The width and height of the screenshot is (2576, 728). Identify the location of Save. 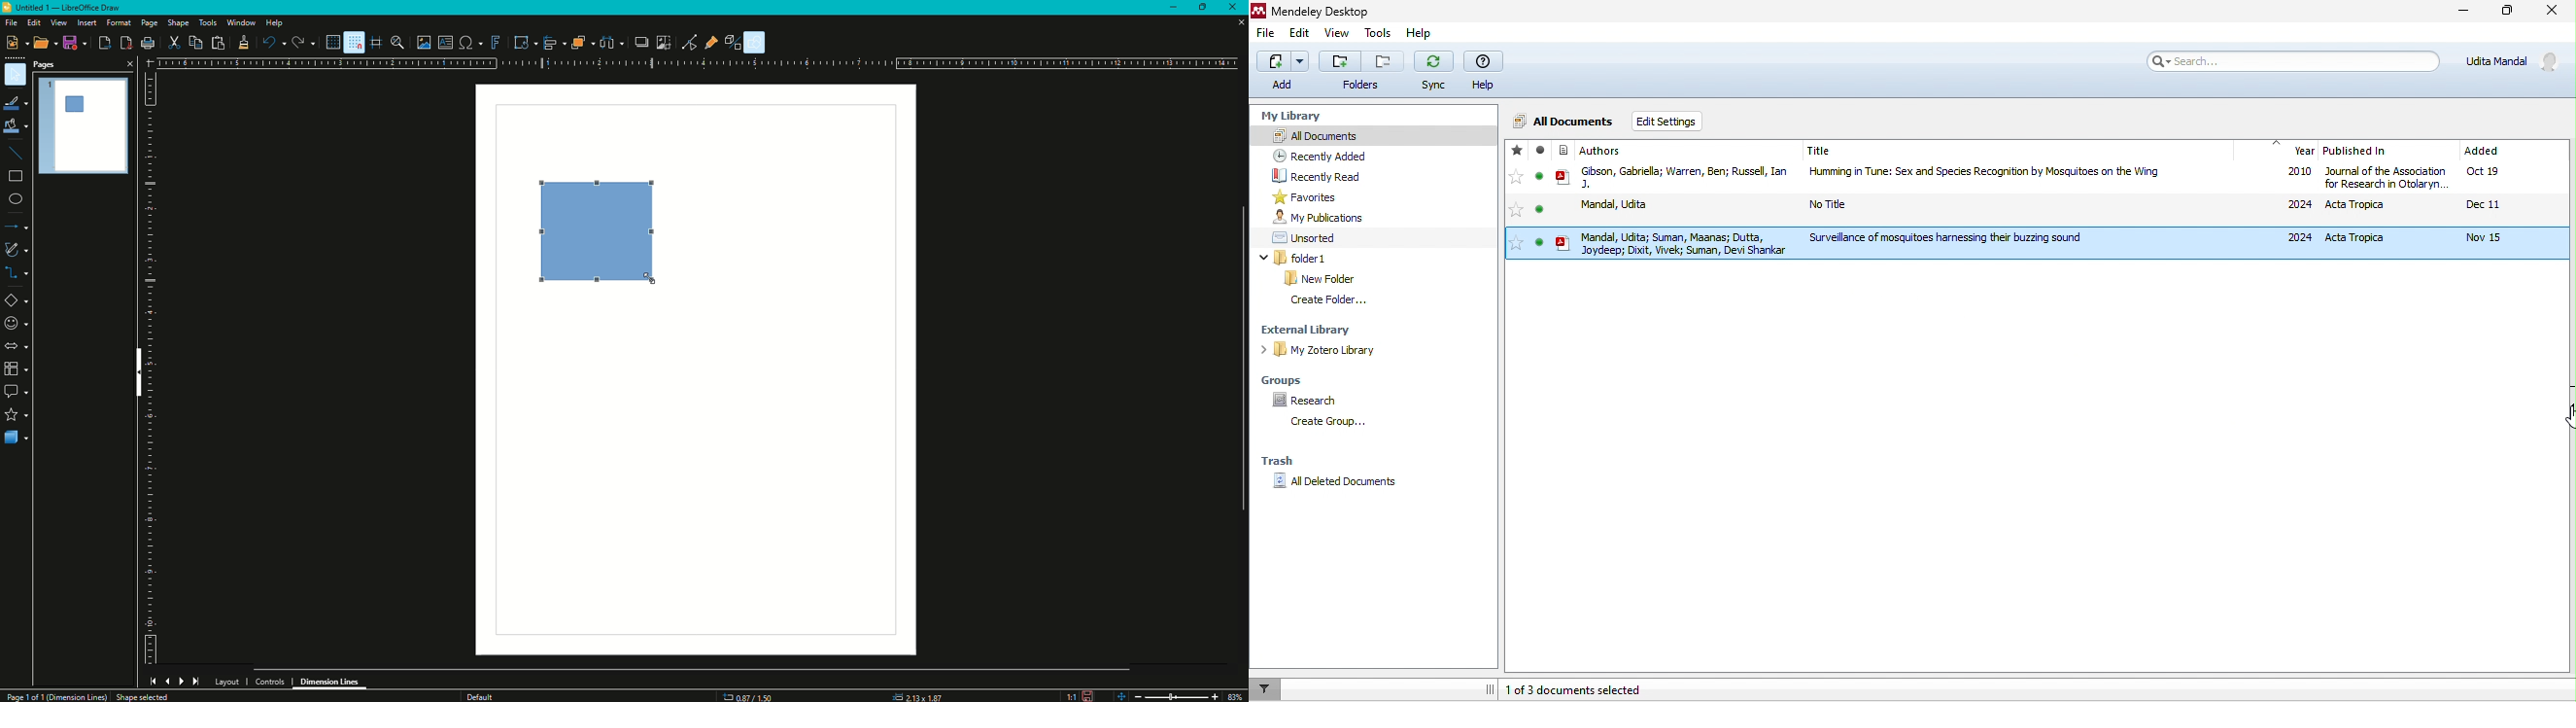
(73, 44).